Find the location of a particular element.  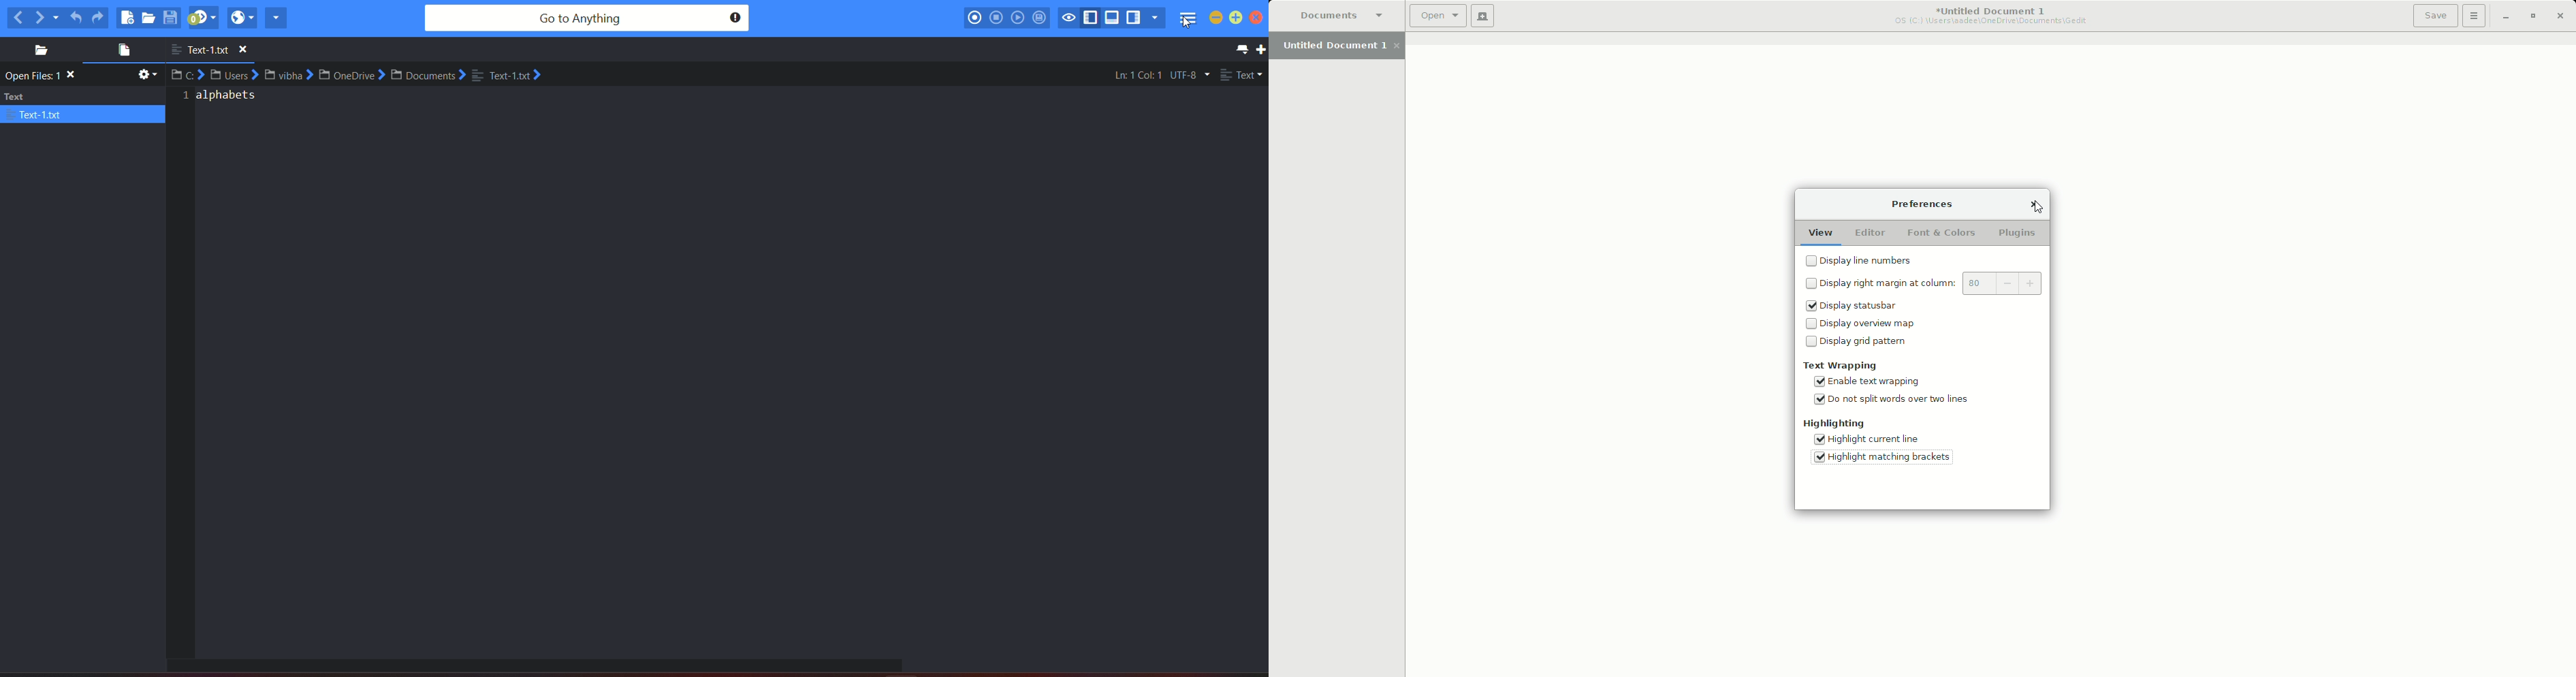

New is located at coordinates (1483, 18).